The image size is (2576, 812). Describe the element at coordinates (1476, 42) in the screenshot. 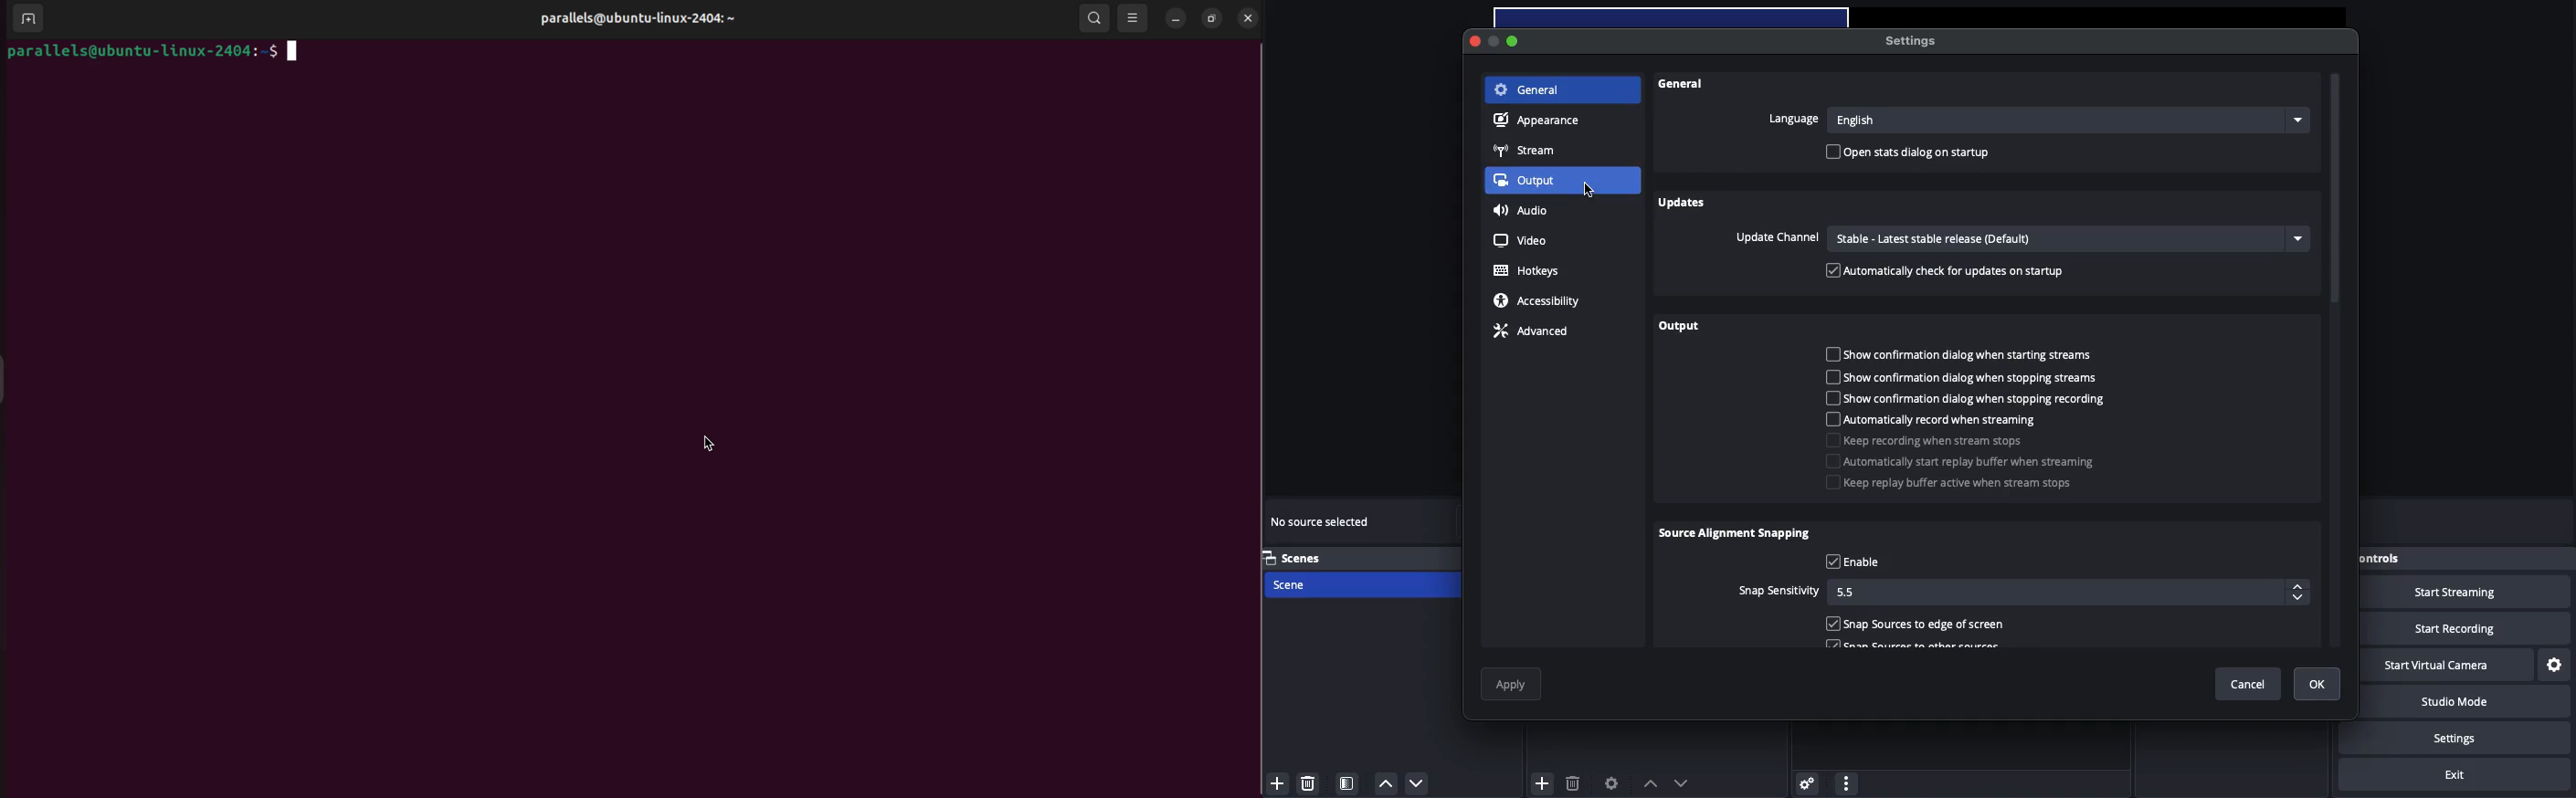

I see `Close` at that location.